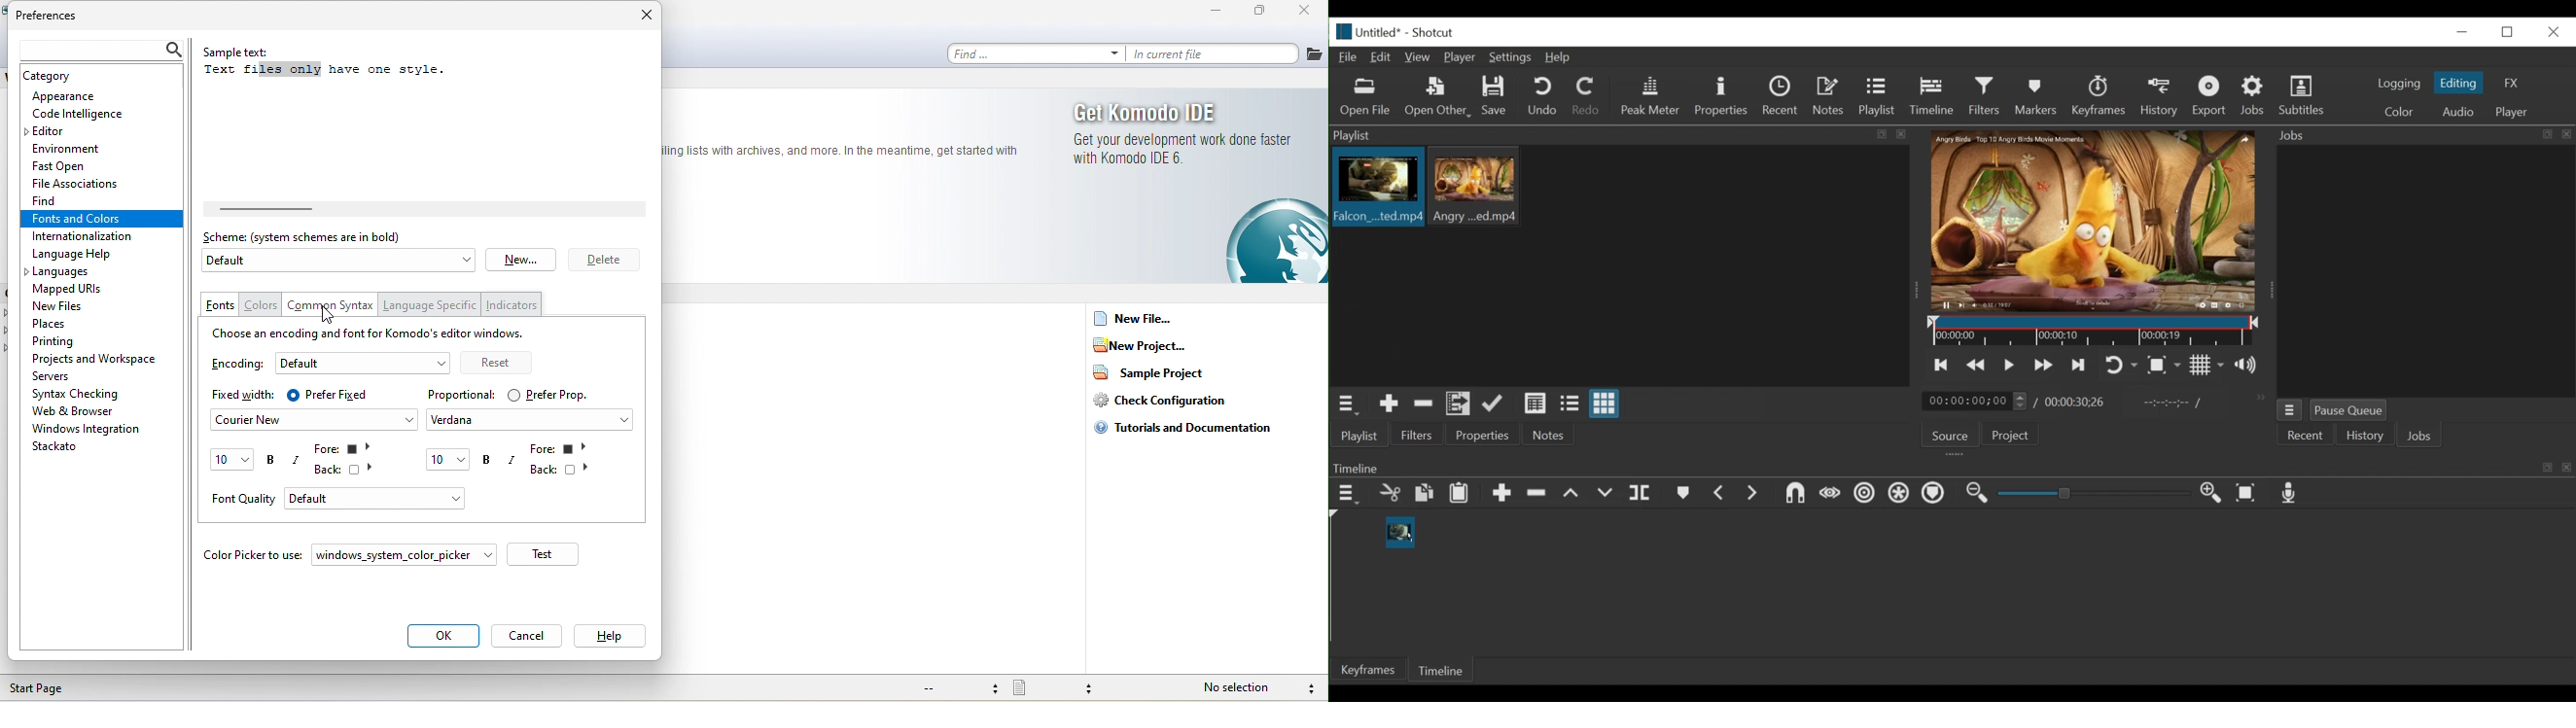 This screenshot has height=728, width=2576. What do you see at coordinates (1419, 57) in the screenshot?
I see `View` at bounding box center [1419, 57].